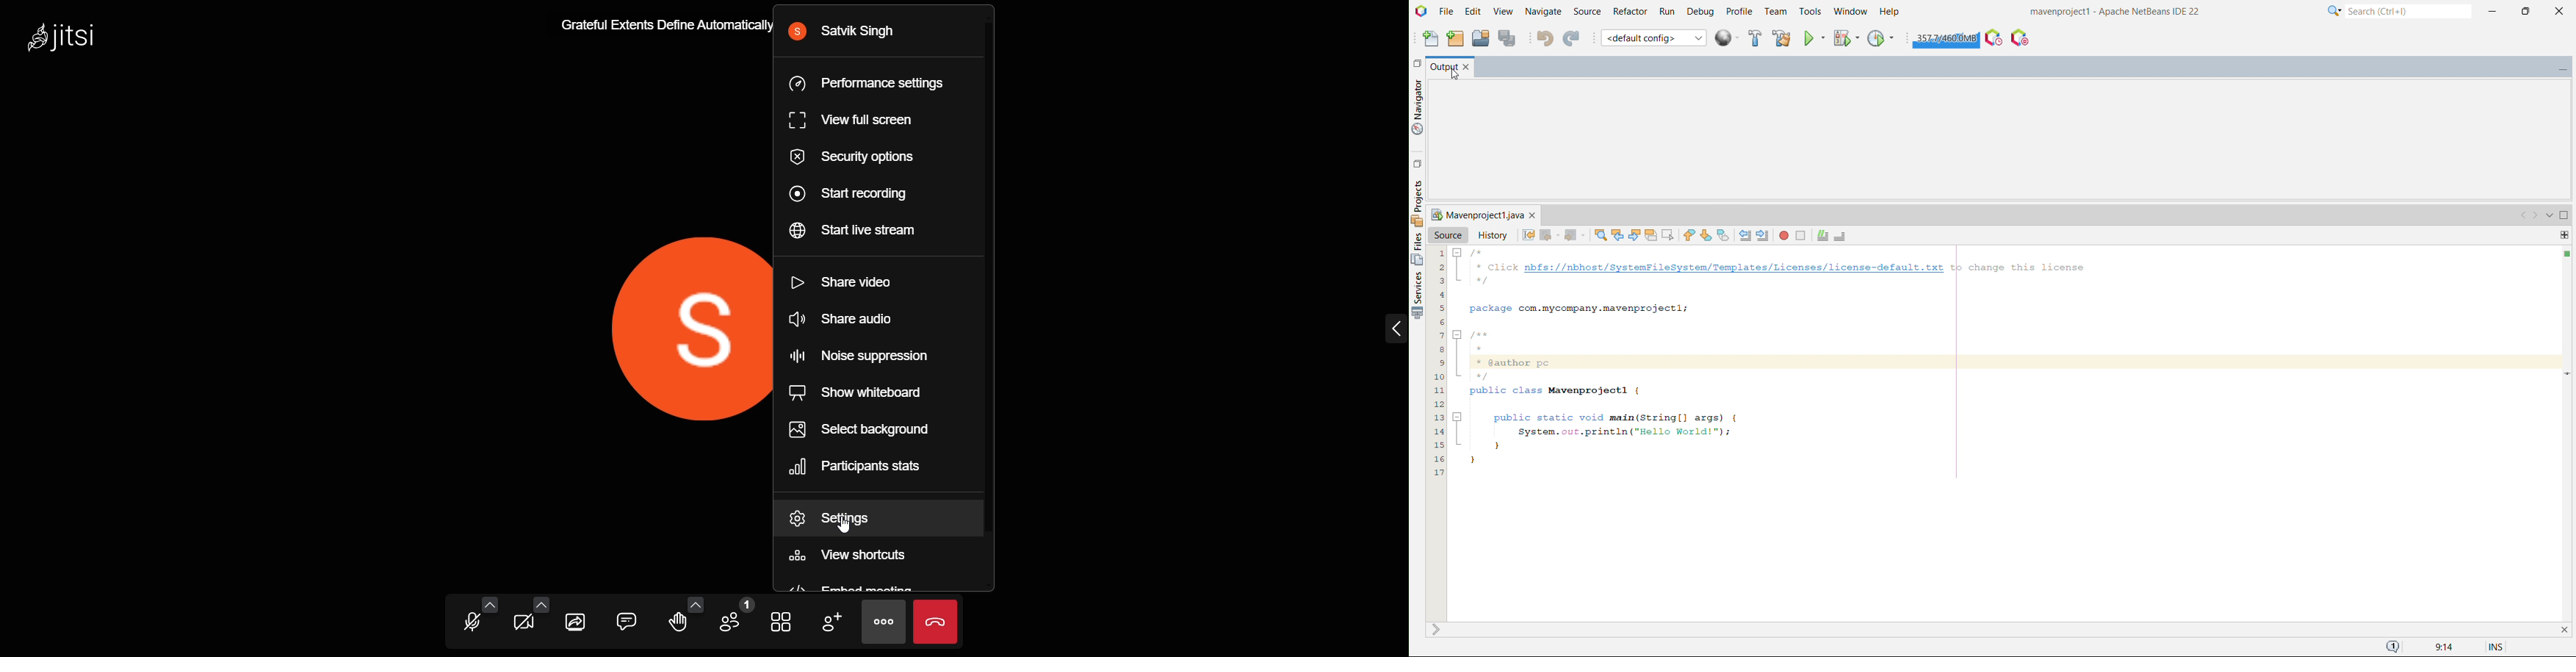  What do you see at coordinates (672, 326) in the screenshot?
I see `display picture` at bounding box center [672, 326].